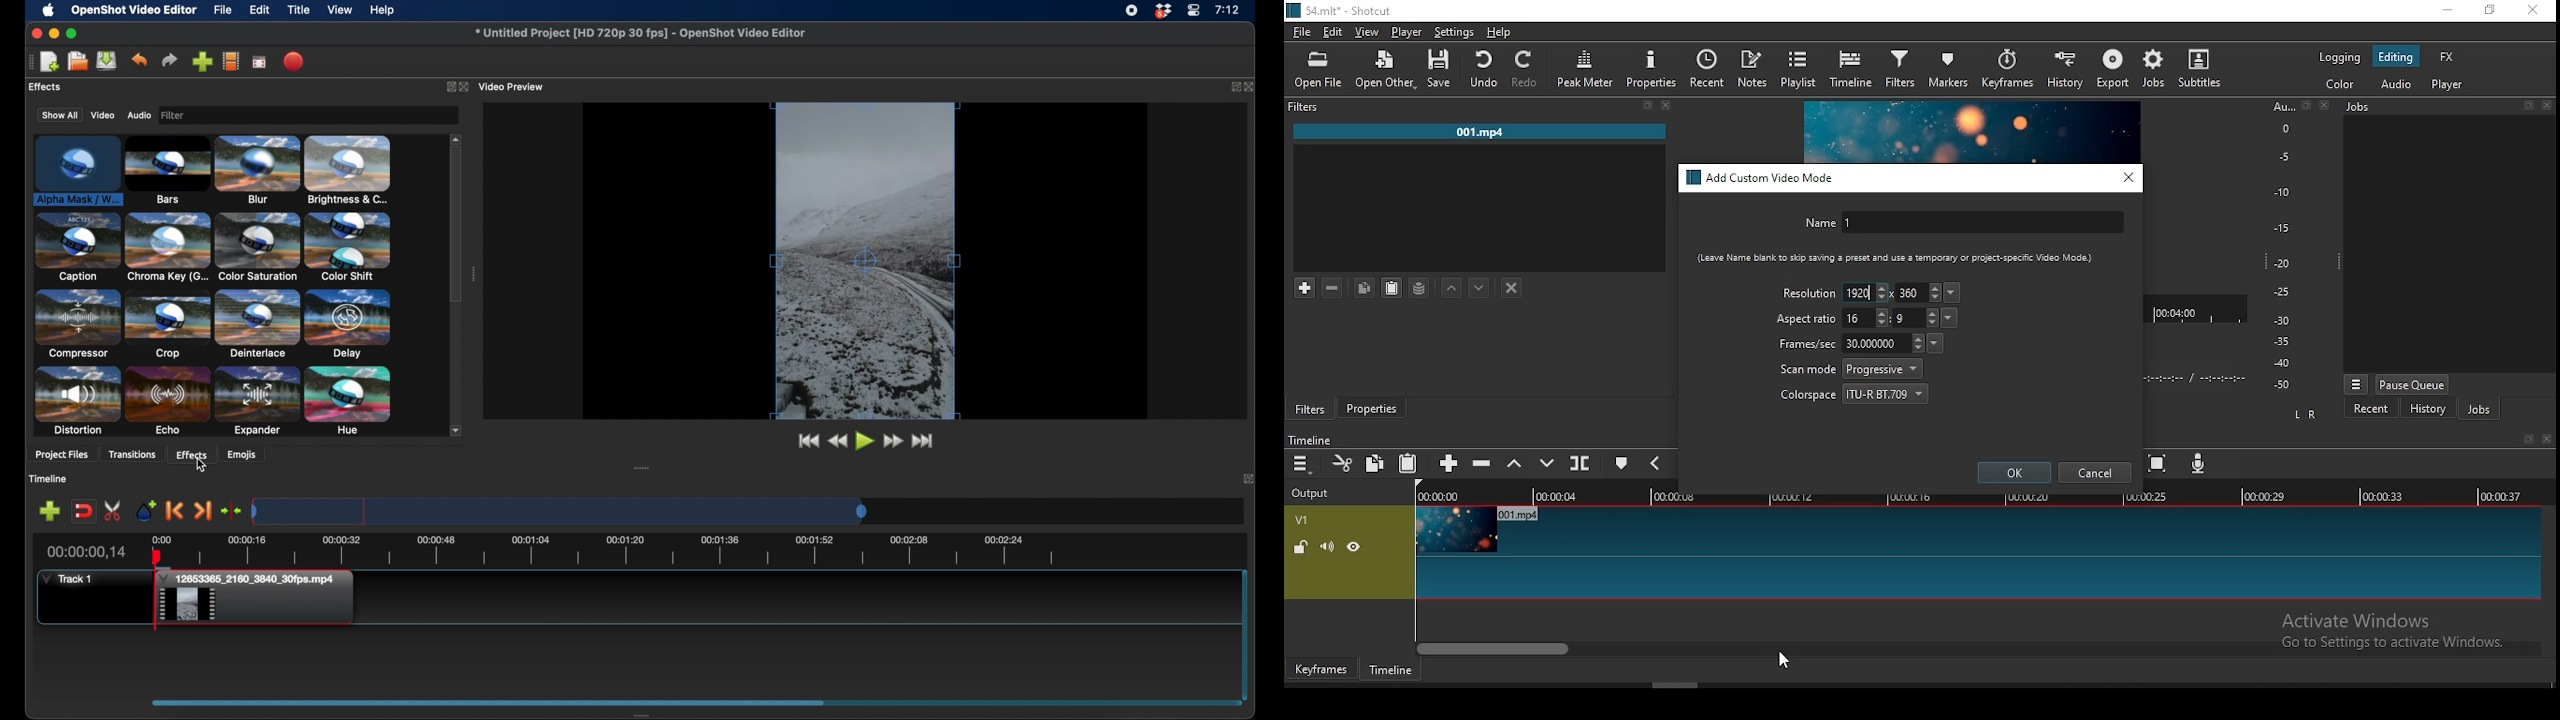  I want to click on 00:00:29, so click(2267, 496).